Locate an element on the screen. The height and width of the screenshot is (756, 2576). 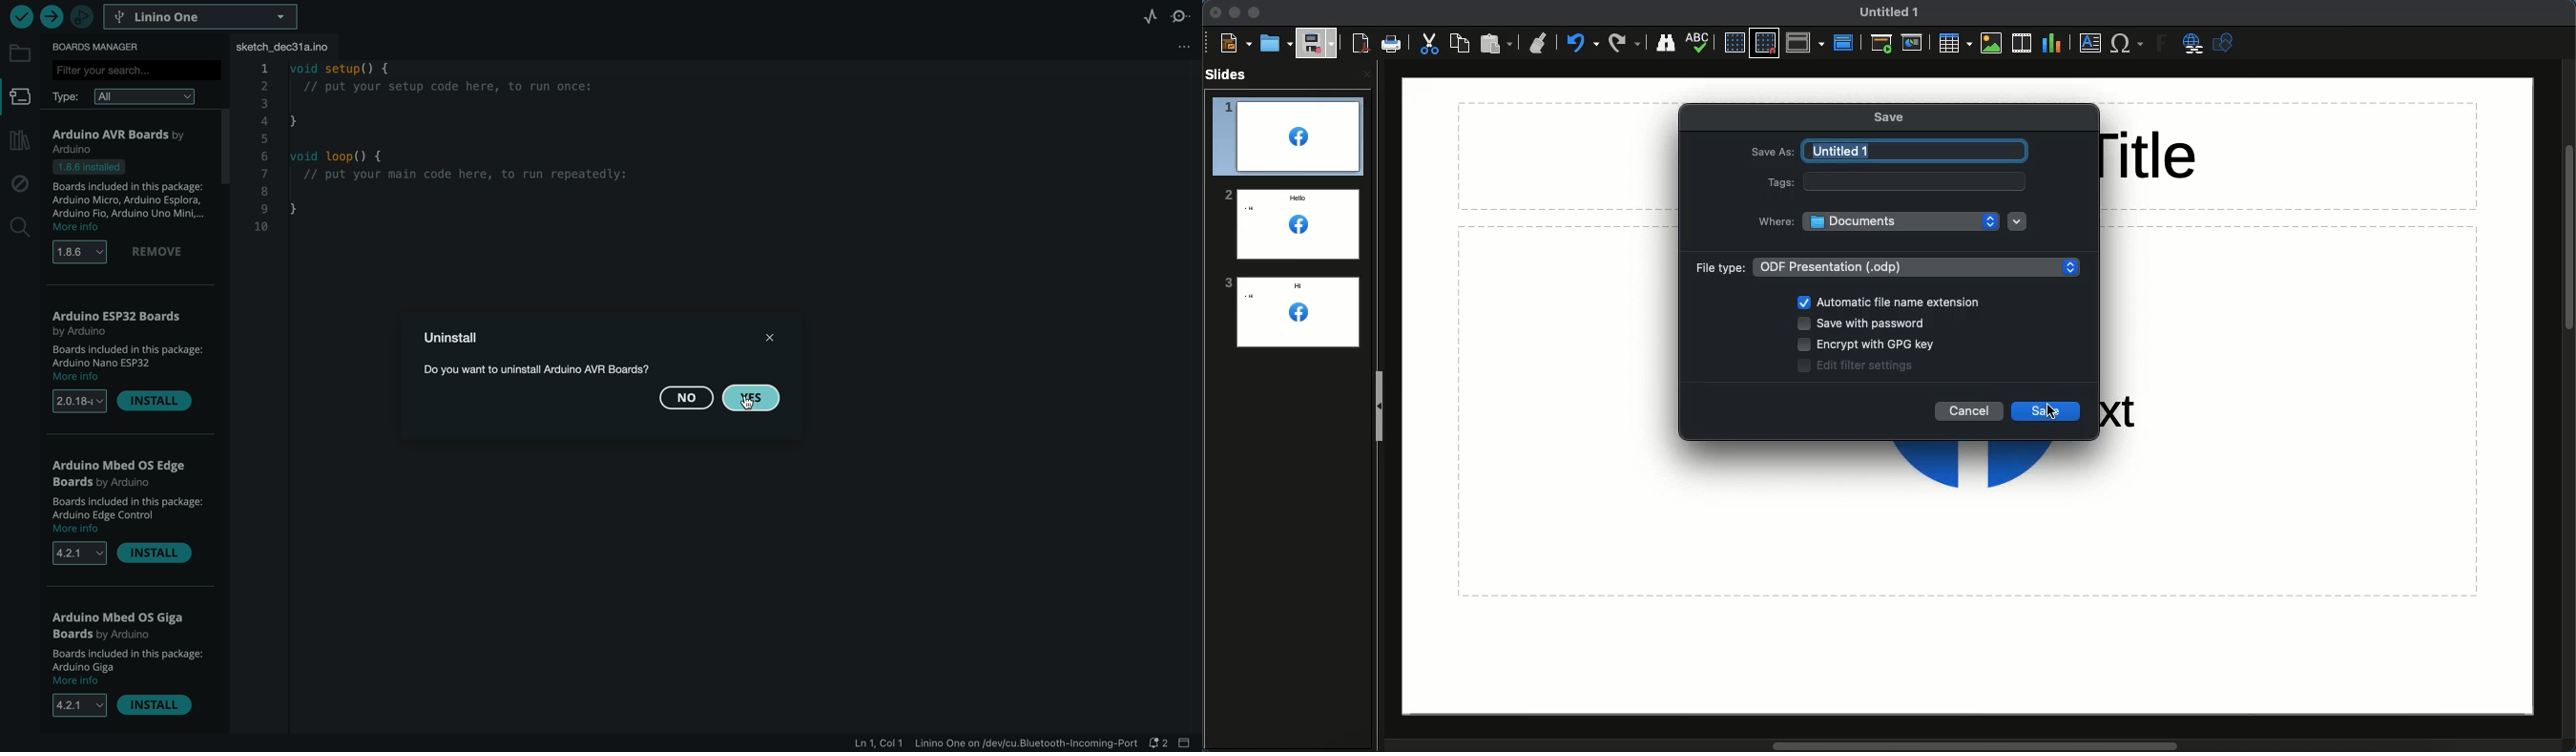
Shapres is located at coordinates (2227, 43).